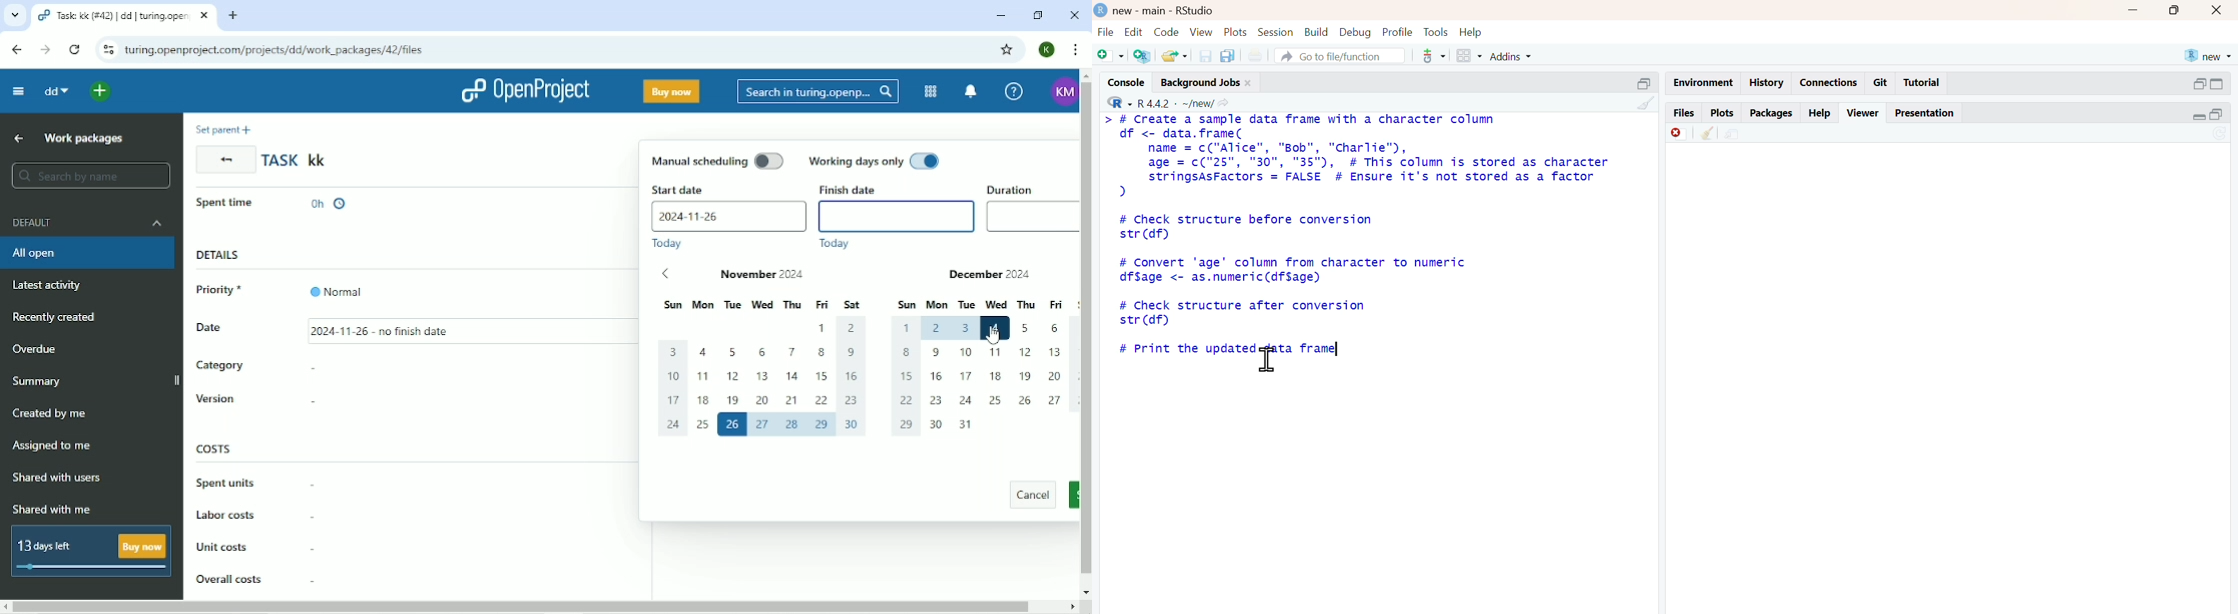 This screenshot has height=616, width=2240. Describe the element at coordinates (1029, 218) in the screenshot. I see `Duration empty box` at that location.